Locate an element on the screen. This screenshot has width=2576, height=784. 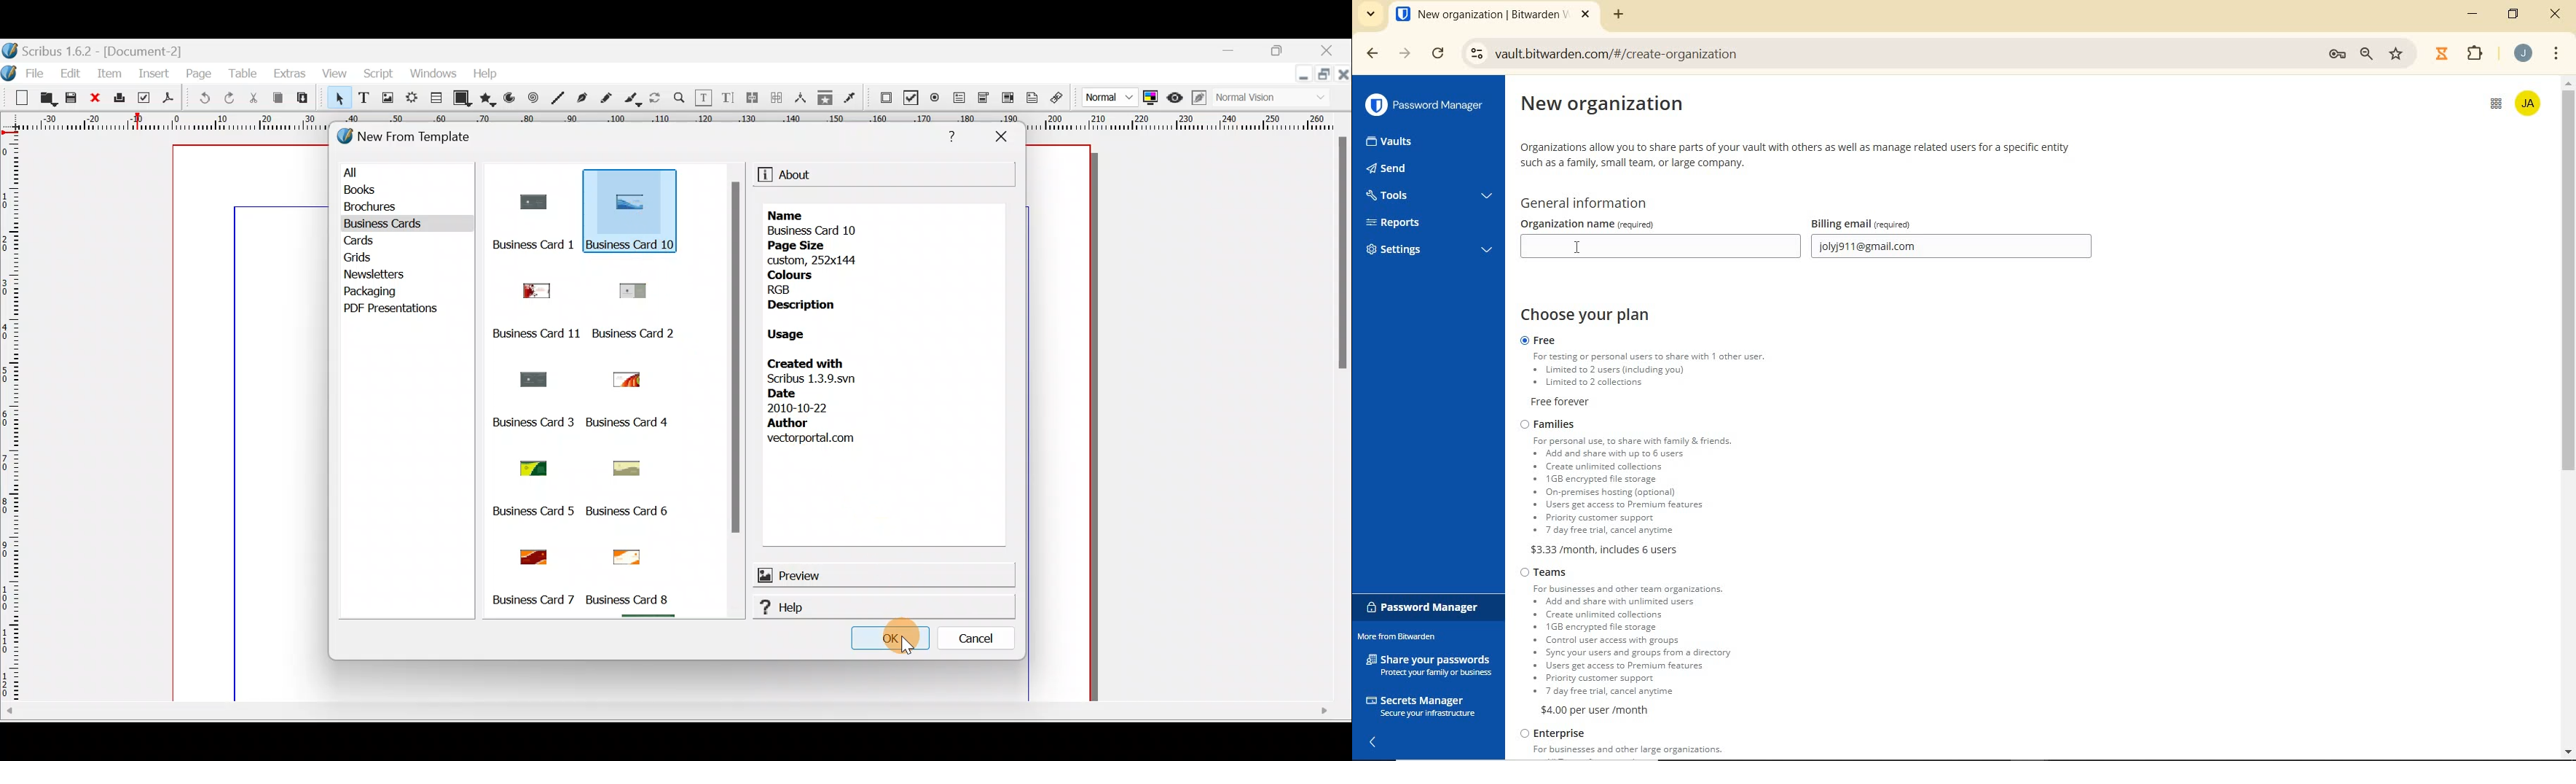
Zoom in or out is located at coordinates (681, 99).